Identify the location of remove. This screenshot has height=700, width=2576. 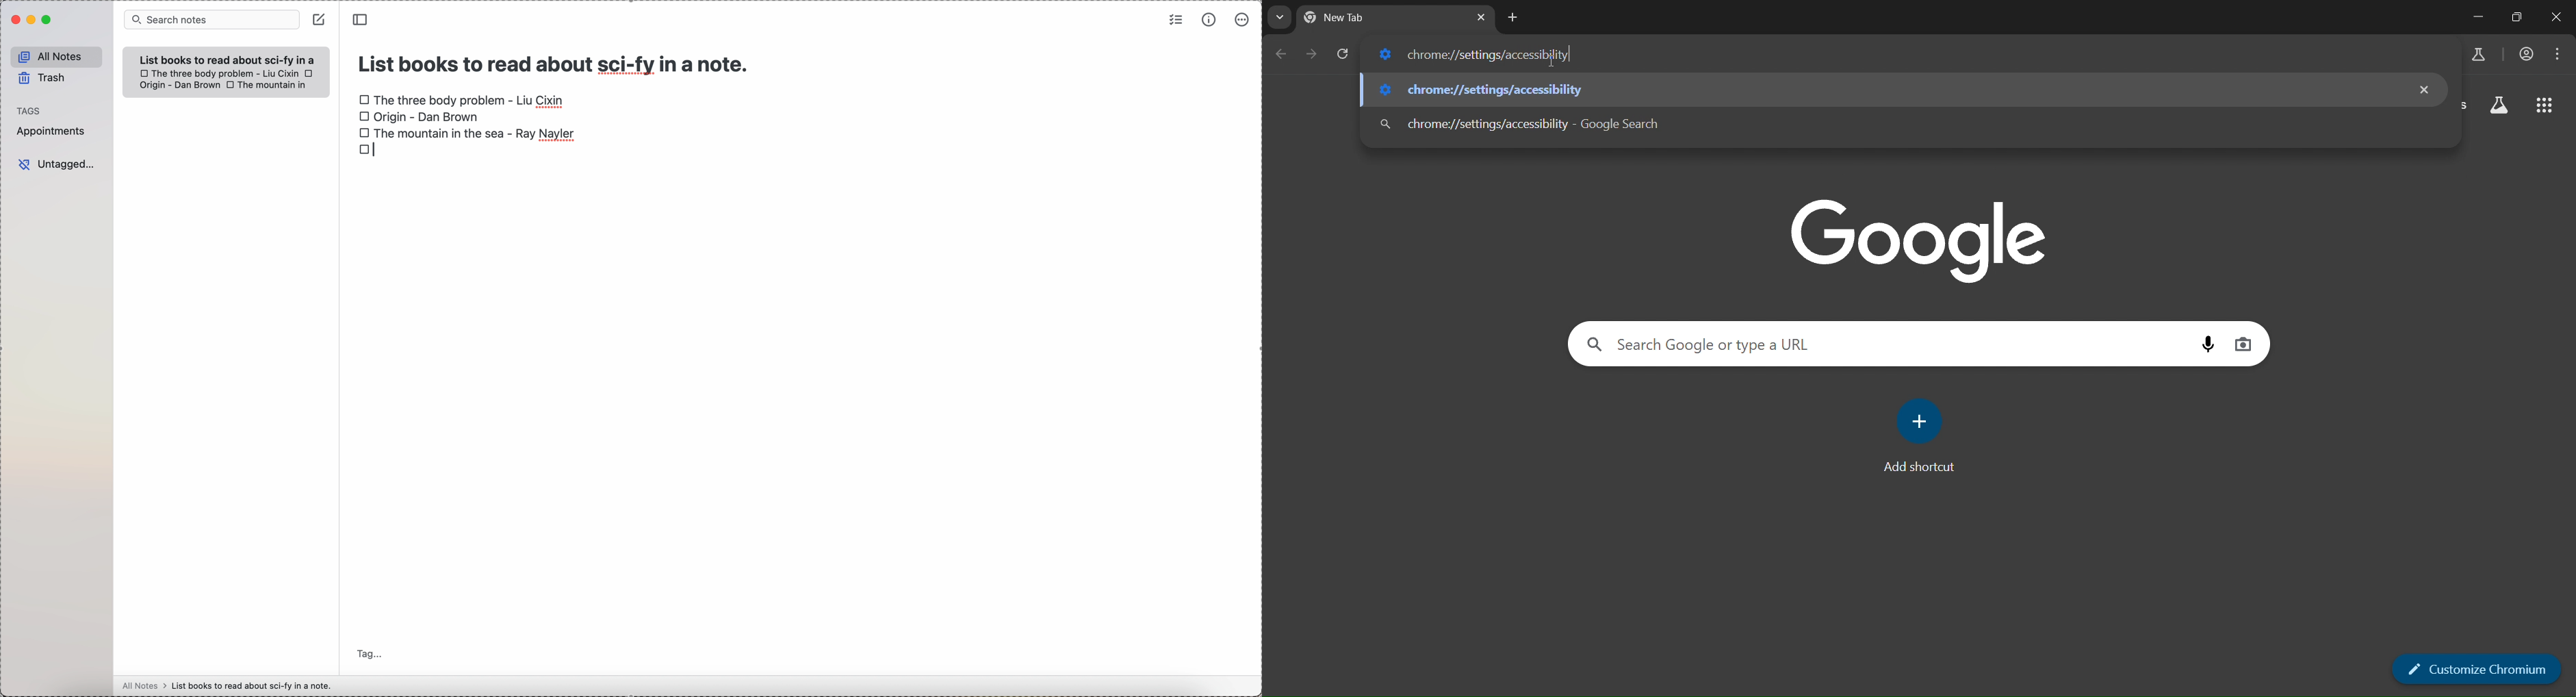
(2421, 89).